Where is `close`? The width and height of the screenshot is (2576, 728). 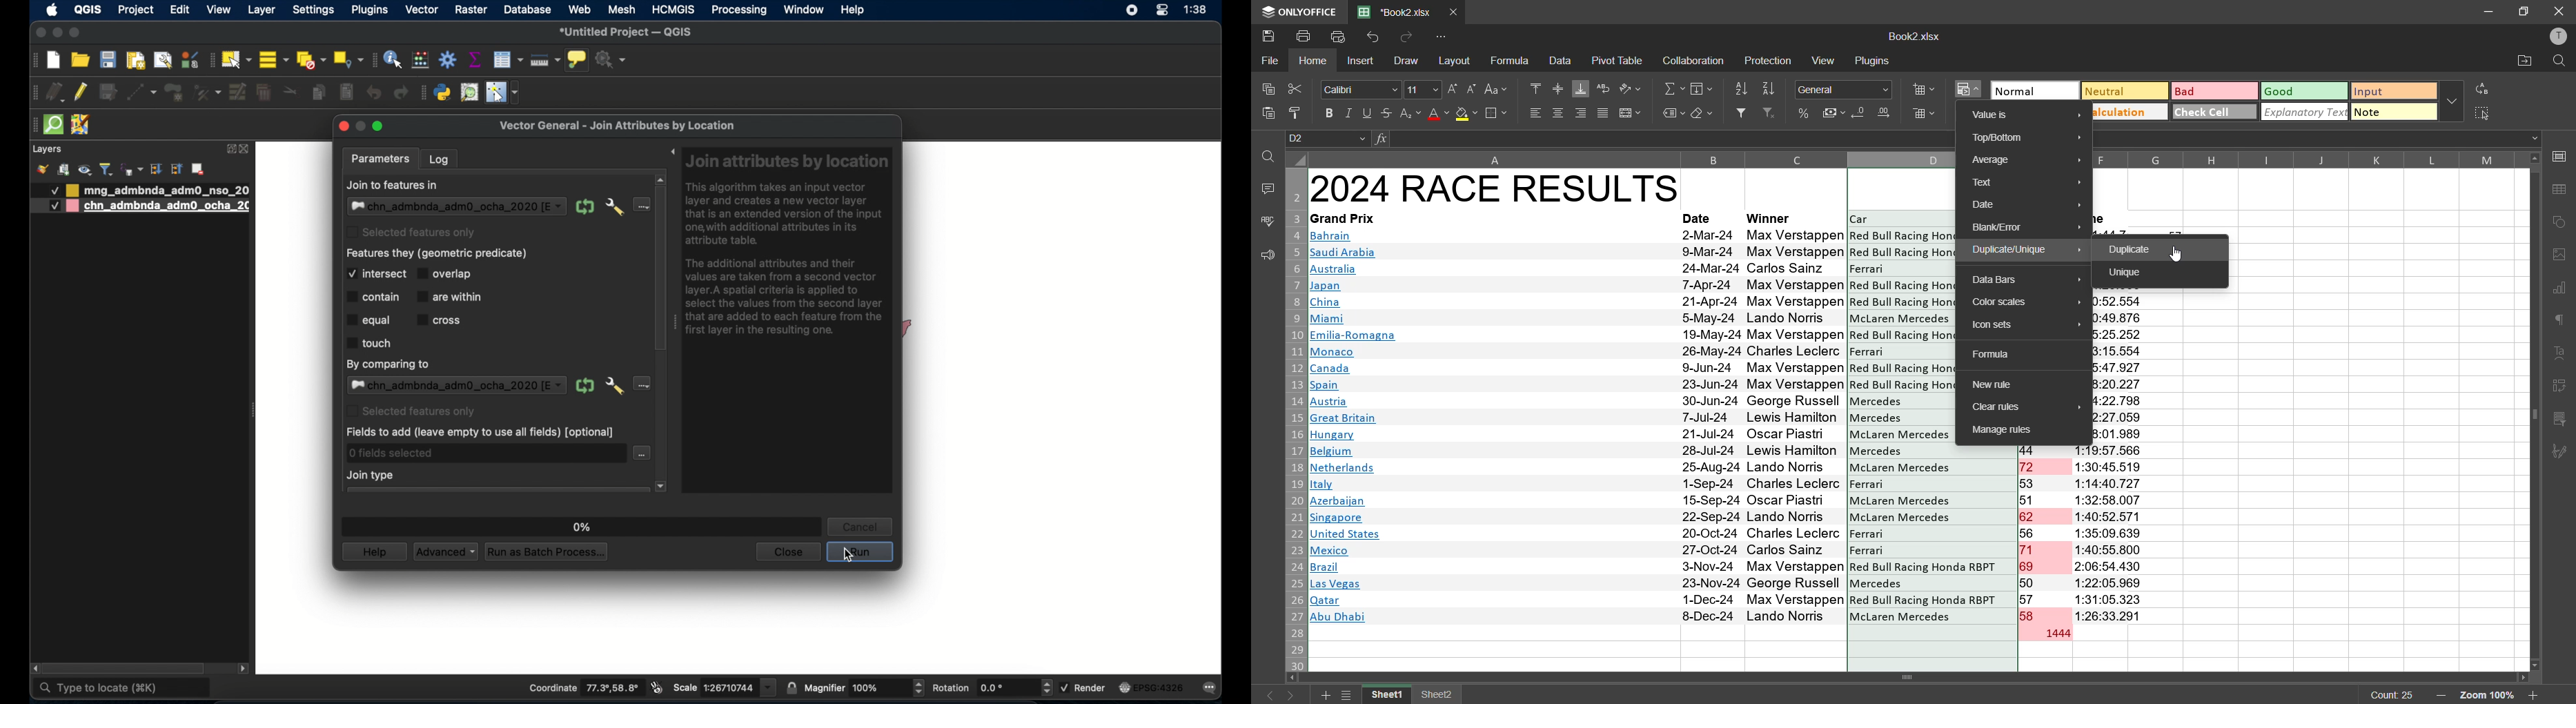 close is located at coordinates (248, 150).